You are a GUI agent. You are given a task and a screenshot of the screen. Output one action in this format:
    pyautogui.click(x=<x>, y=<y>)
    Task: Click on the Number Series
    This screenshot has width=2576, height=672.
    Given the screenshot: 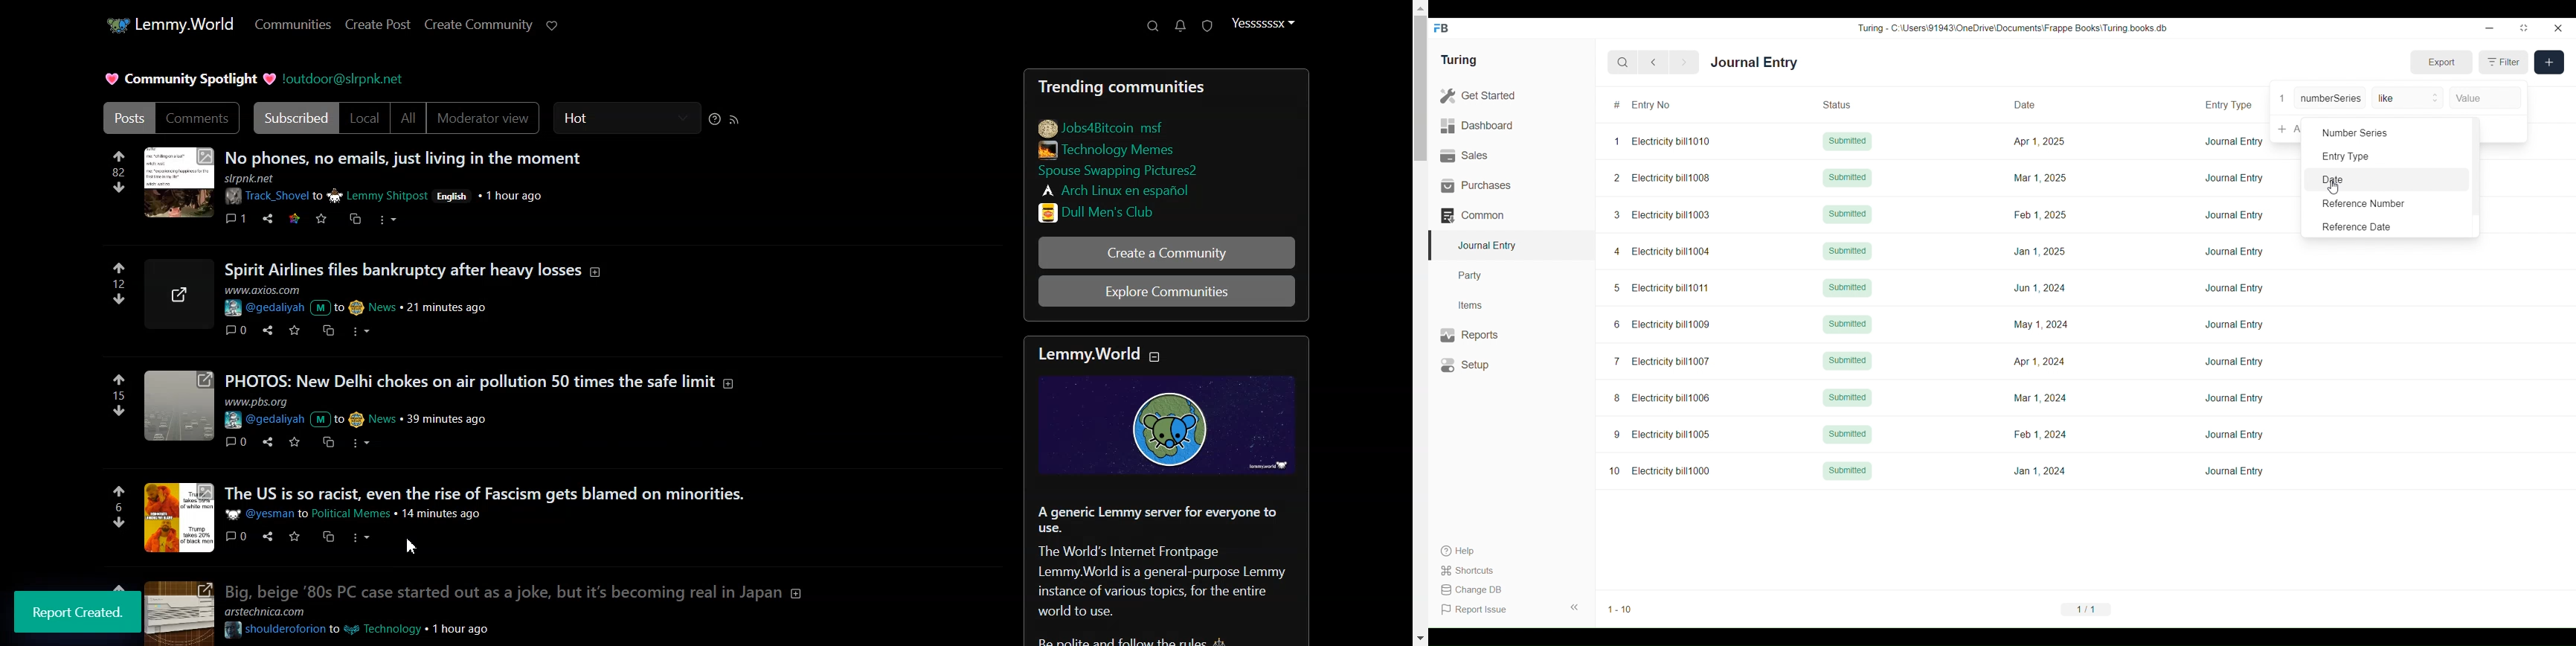 What is the action you would take?
    pyautogui.click(x=2387, y=132)
    